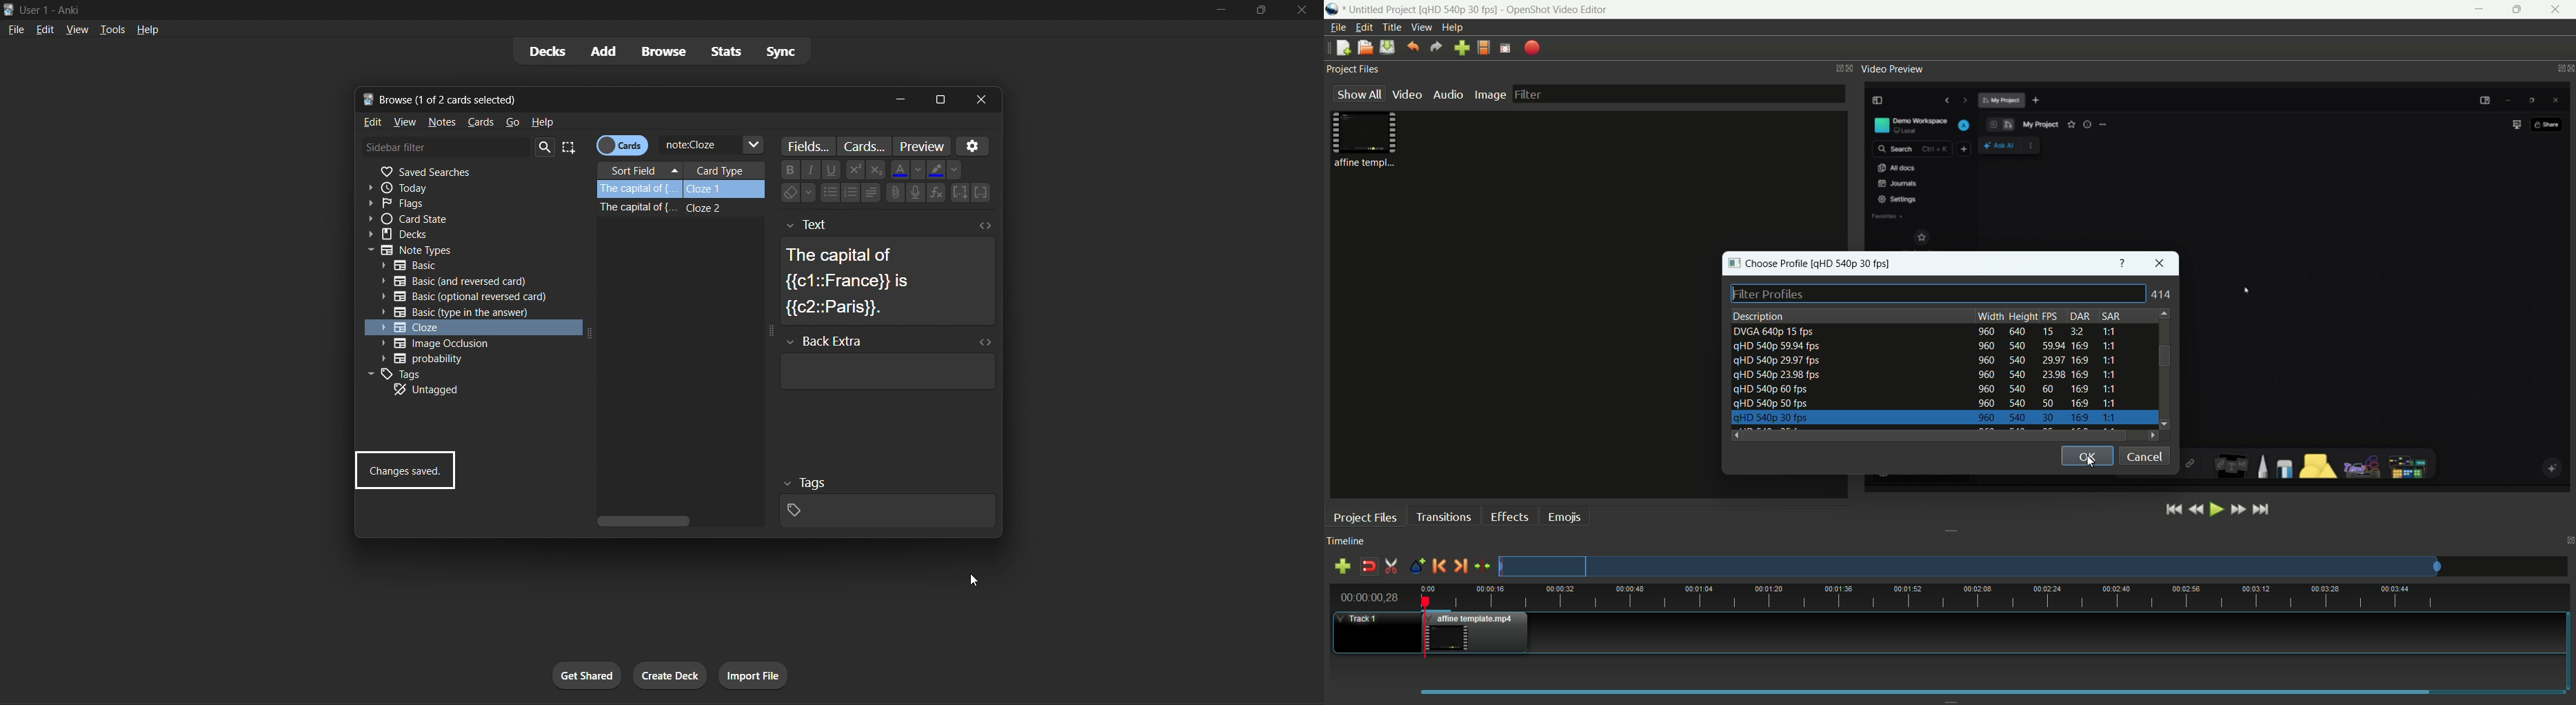 This screenshot has width=2576, height=728. Describe the element at coordinates (451, 284) in the screenshot. I see `basic (and reversed card) filter` at that location.